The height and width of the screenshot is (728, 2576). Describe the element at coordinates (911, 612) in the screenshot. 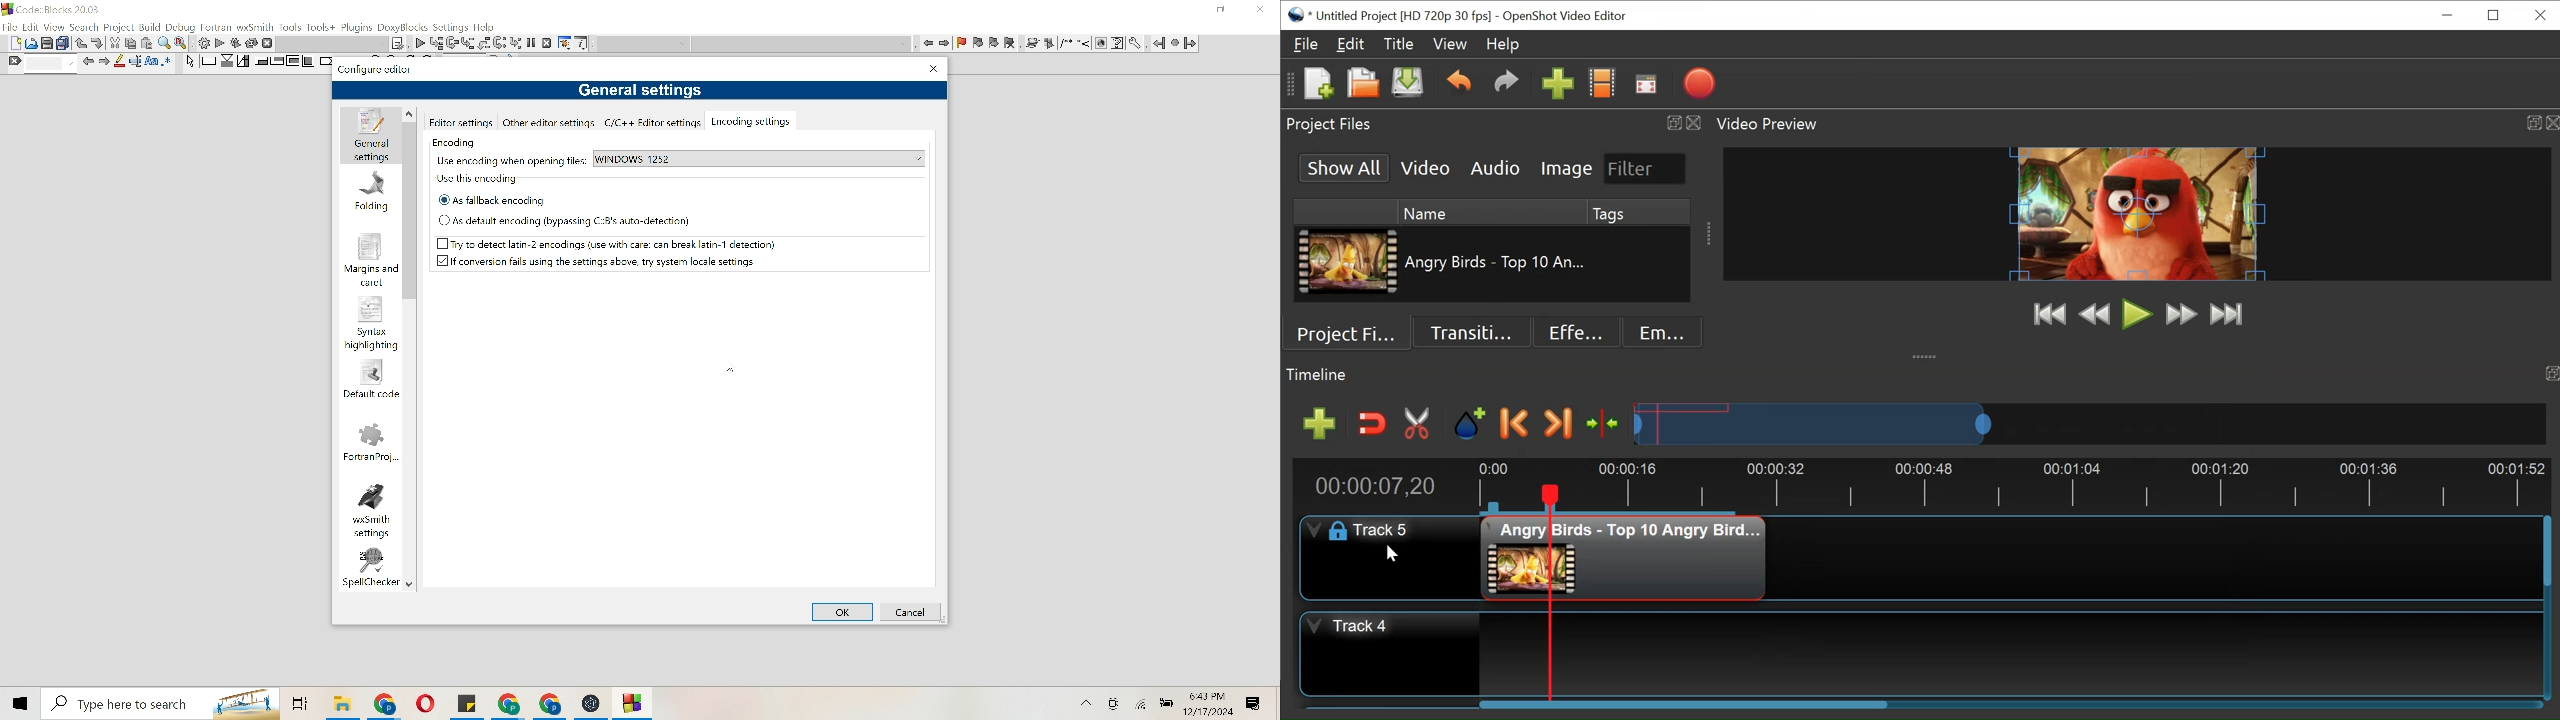

I see `Cancel` at that location.